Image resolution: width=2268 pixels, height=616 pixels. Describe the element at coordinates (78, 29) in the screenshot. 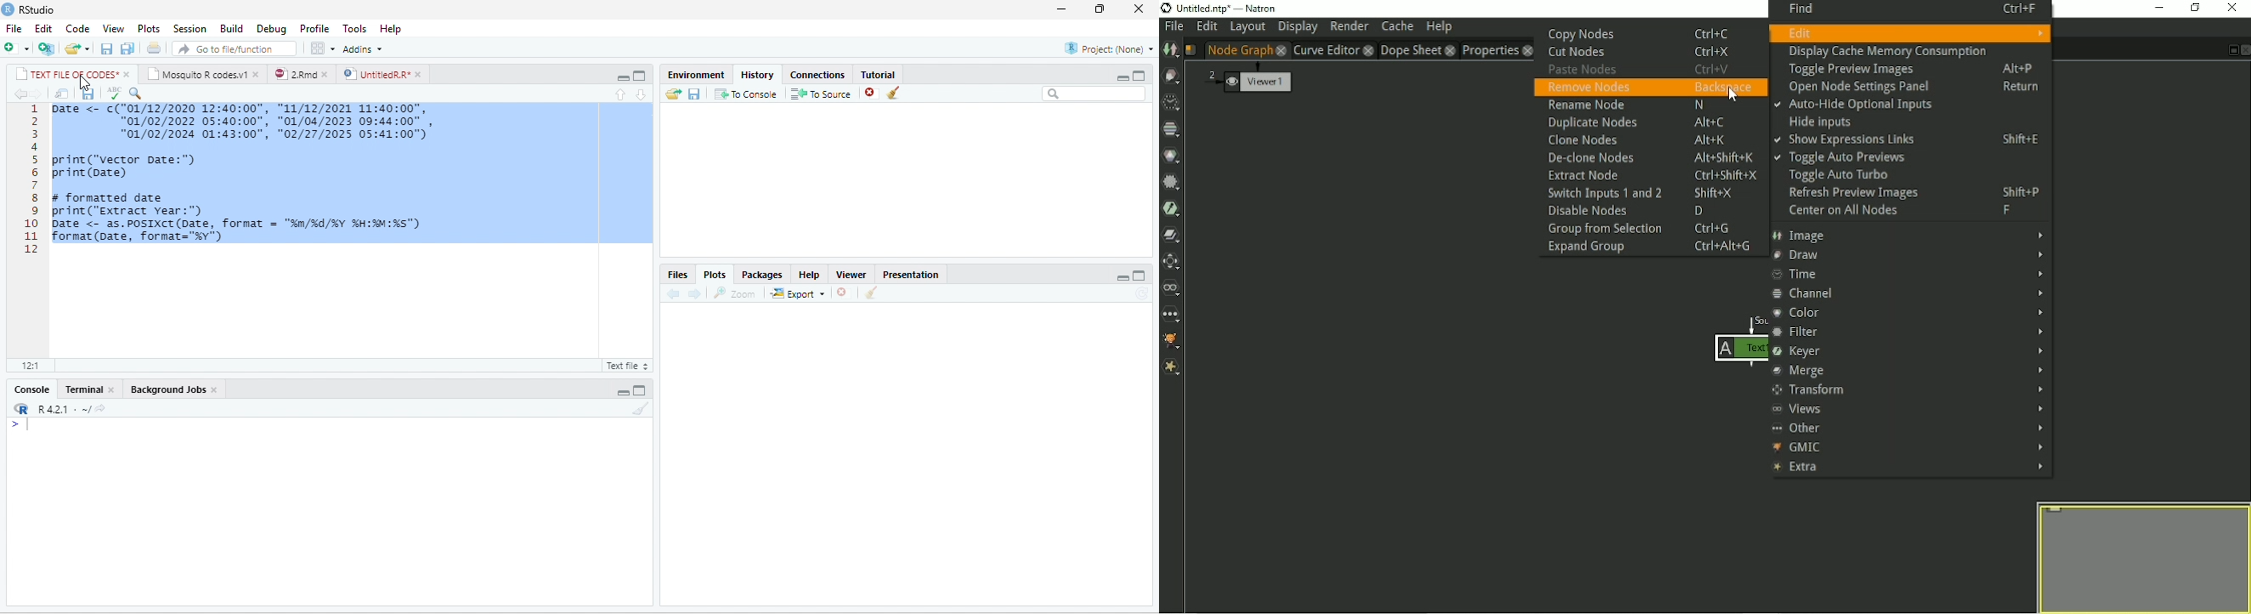

I see `Code` at that location.